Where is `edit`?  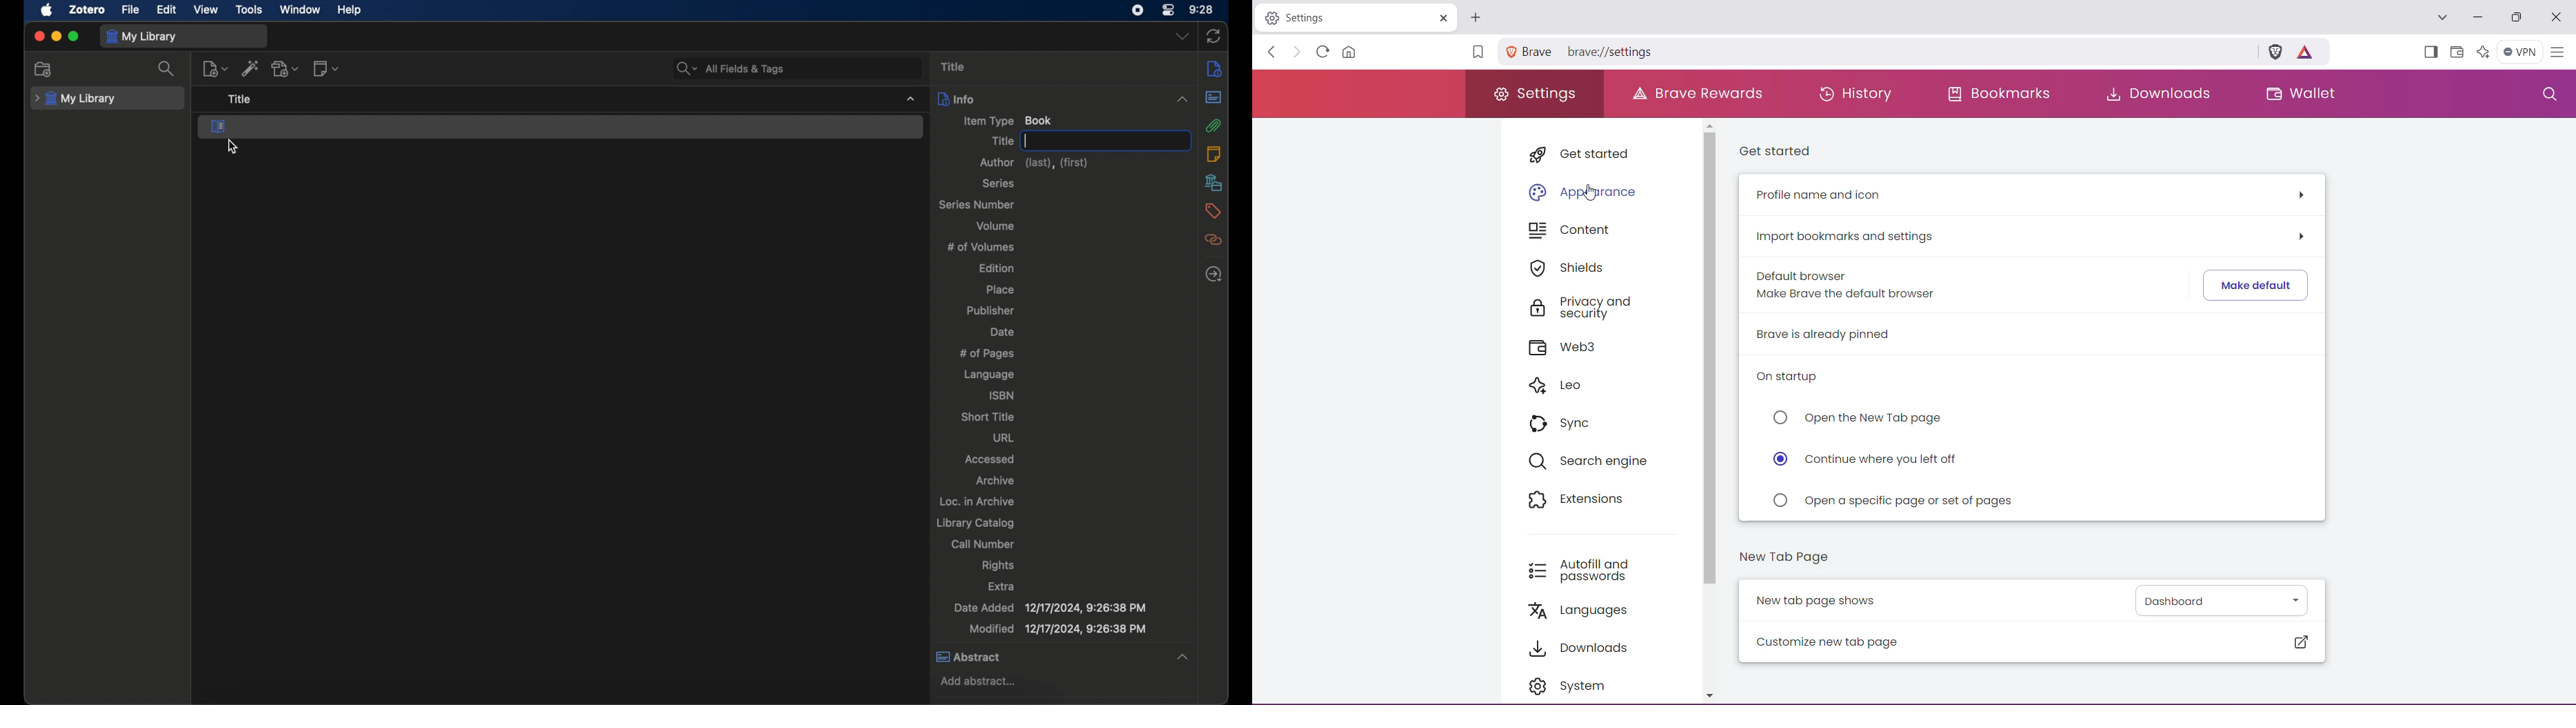 edit is located at coordinates (168, 9).